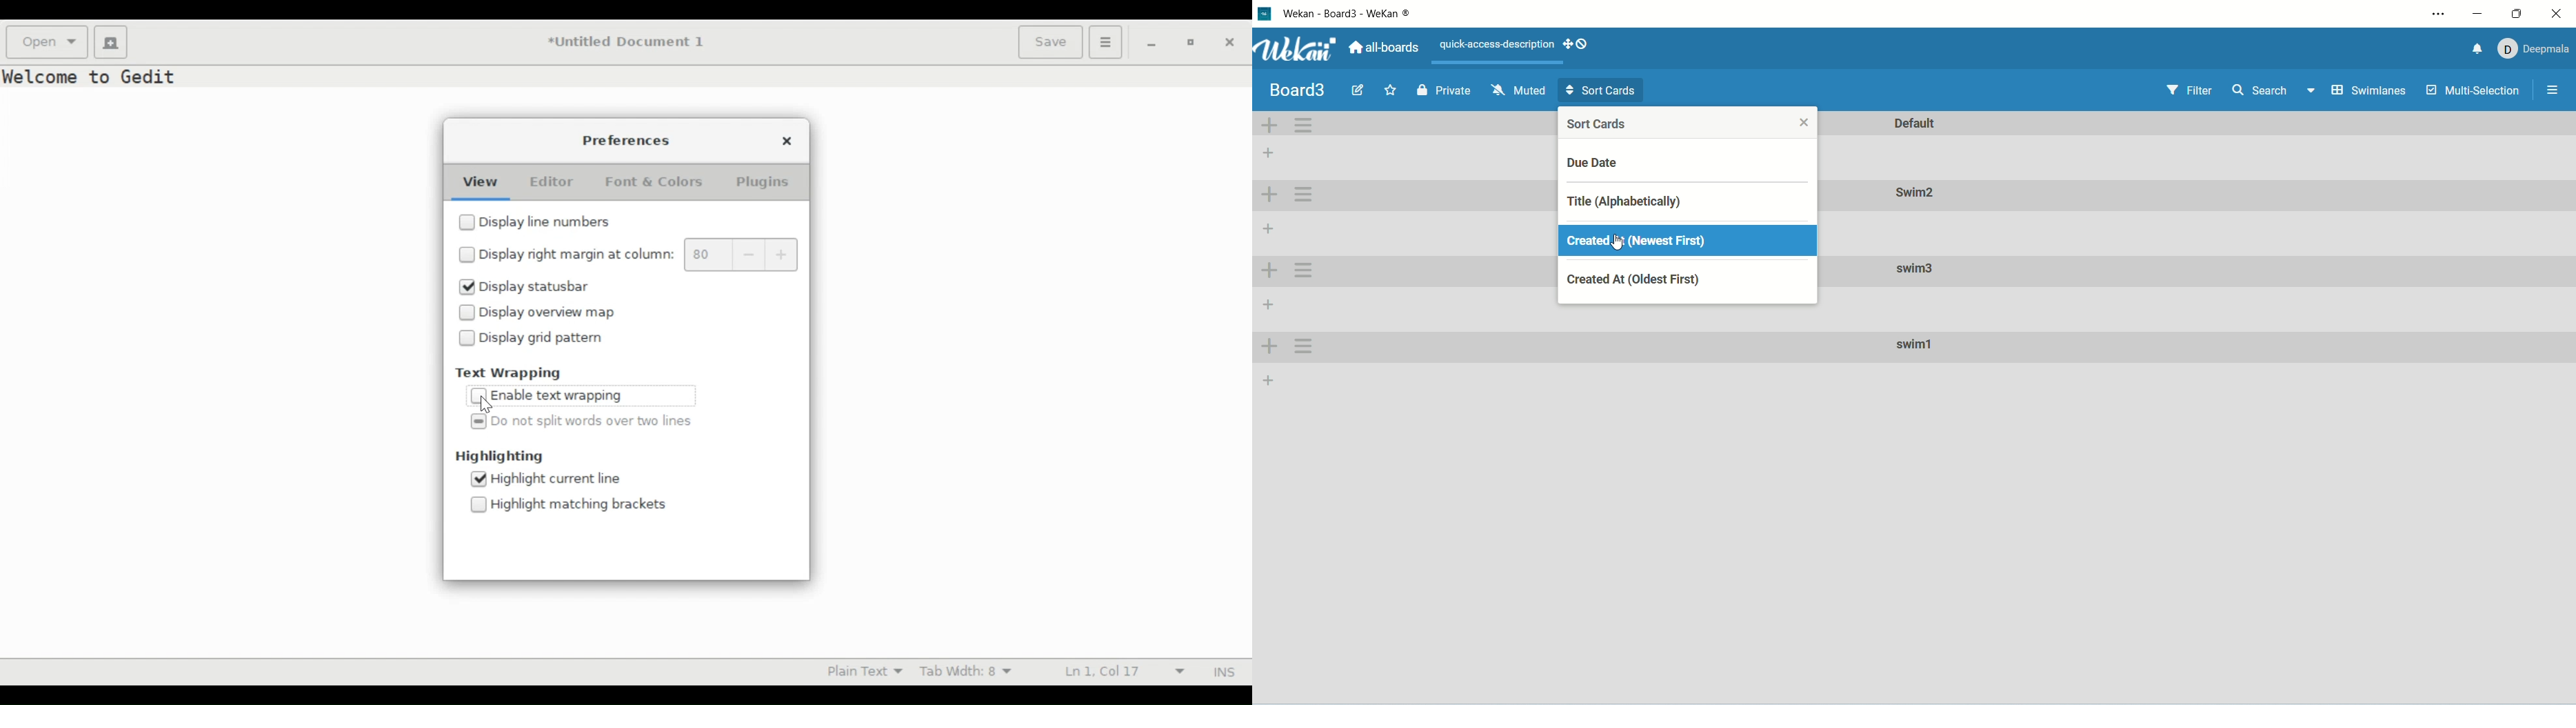  What do you see at coordinates (626, 43) in the screenshot?
I see `*Untitled Document 1` at bounding box center [626, 43].